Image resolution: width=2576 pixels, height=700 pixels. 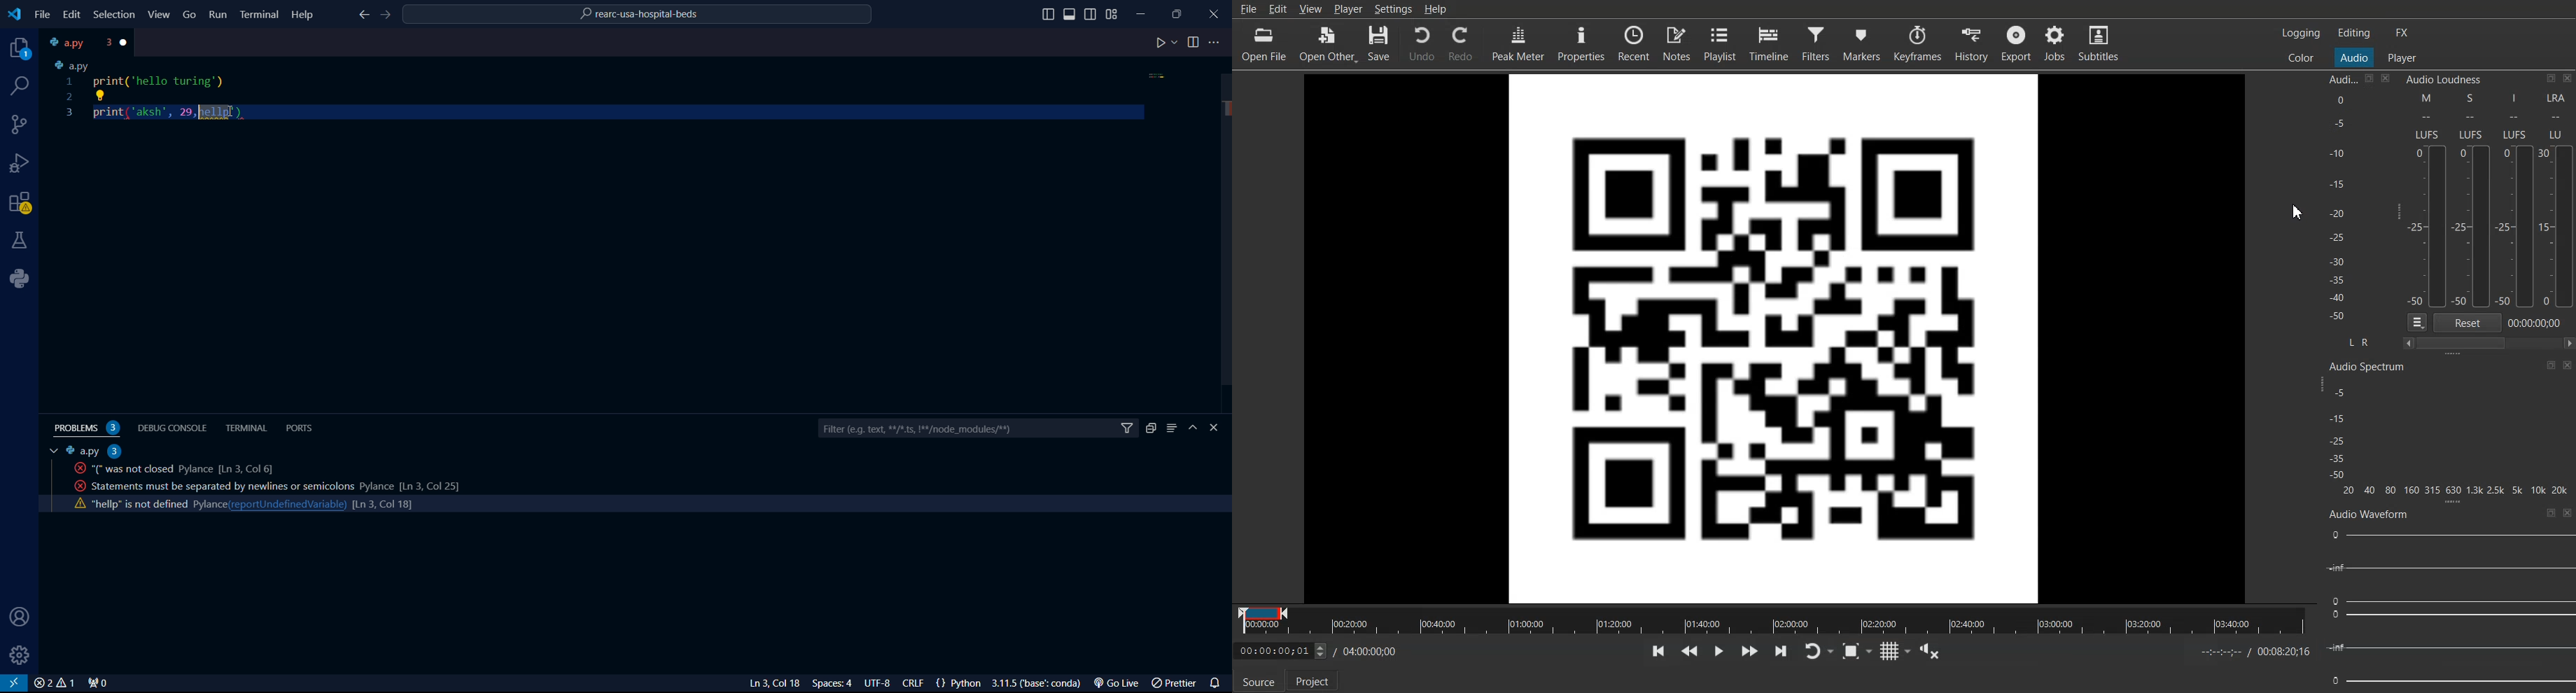 I want to click on Window Adjuster, so click(x=2397, y=211).